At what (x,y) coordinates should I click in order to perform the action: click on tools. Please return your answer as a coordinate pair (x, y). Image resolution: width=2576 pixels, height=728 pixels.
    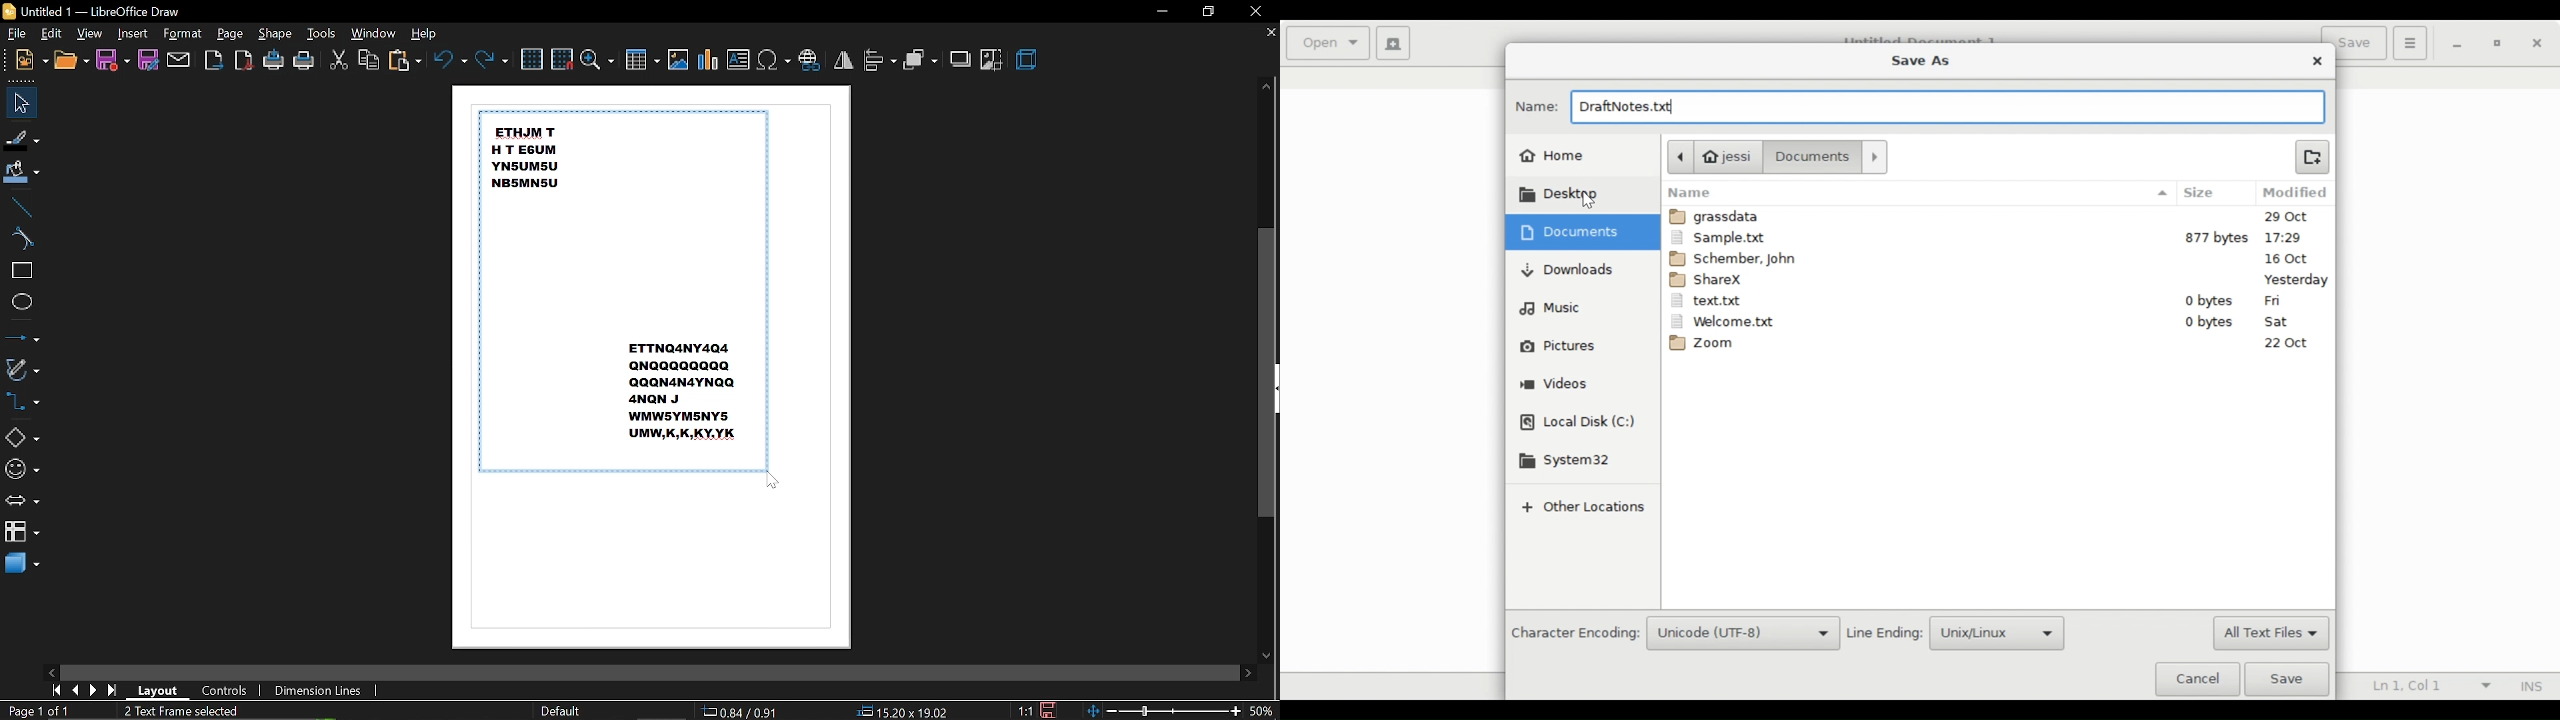
    Looking at the image, I should click on (324, 33).